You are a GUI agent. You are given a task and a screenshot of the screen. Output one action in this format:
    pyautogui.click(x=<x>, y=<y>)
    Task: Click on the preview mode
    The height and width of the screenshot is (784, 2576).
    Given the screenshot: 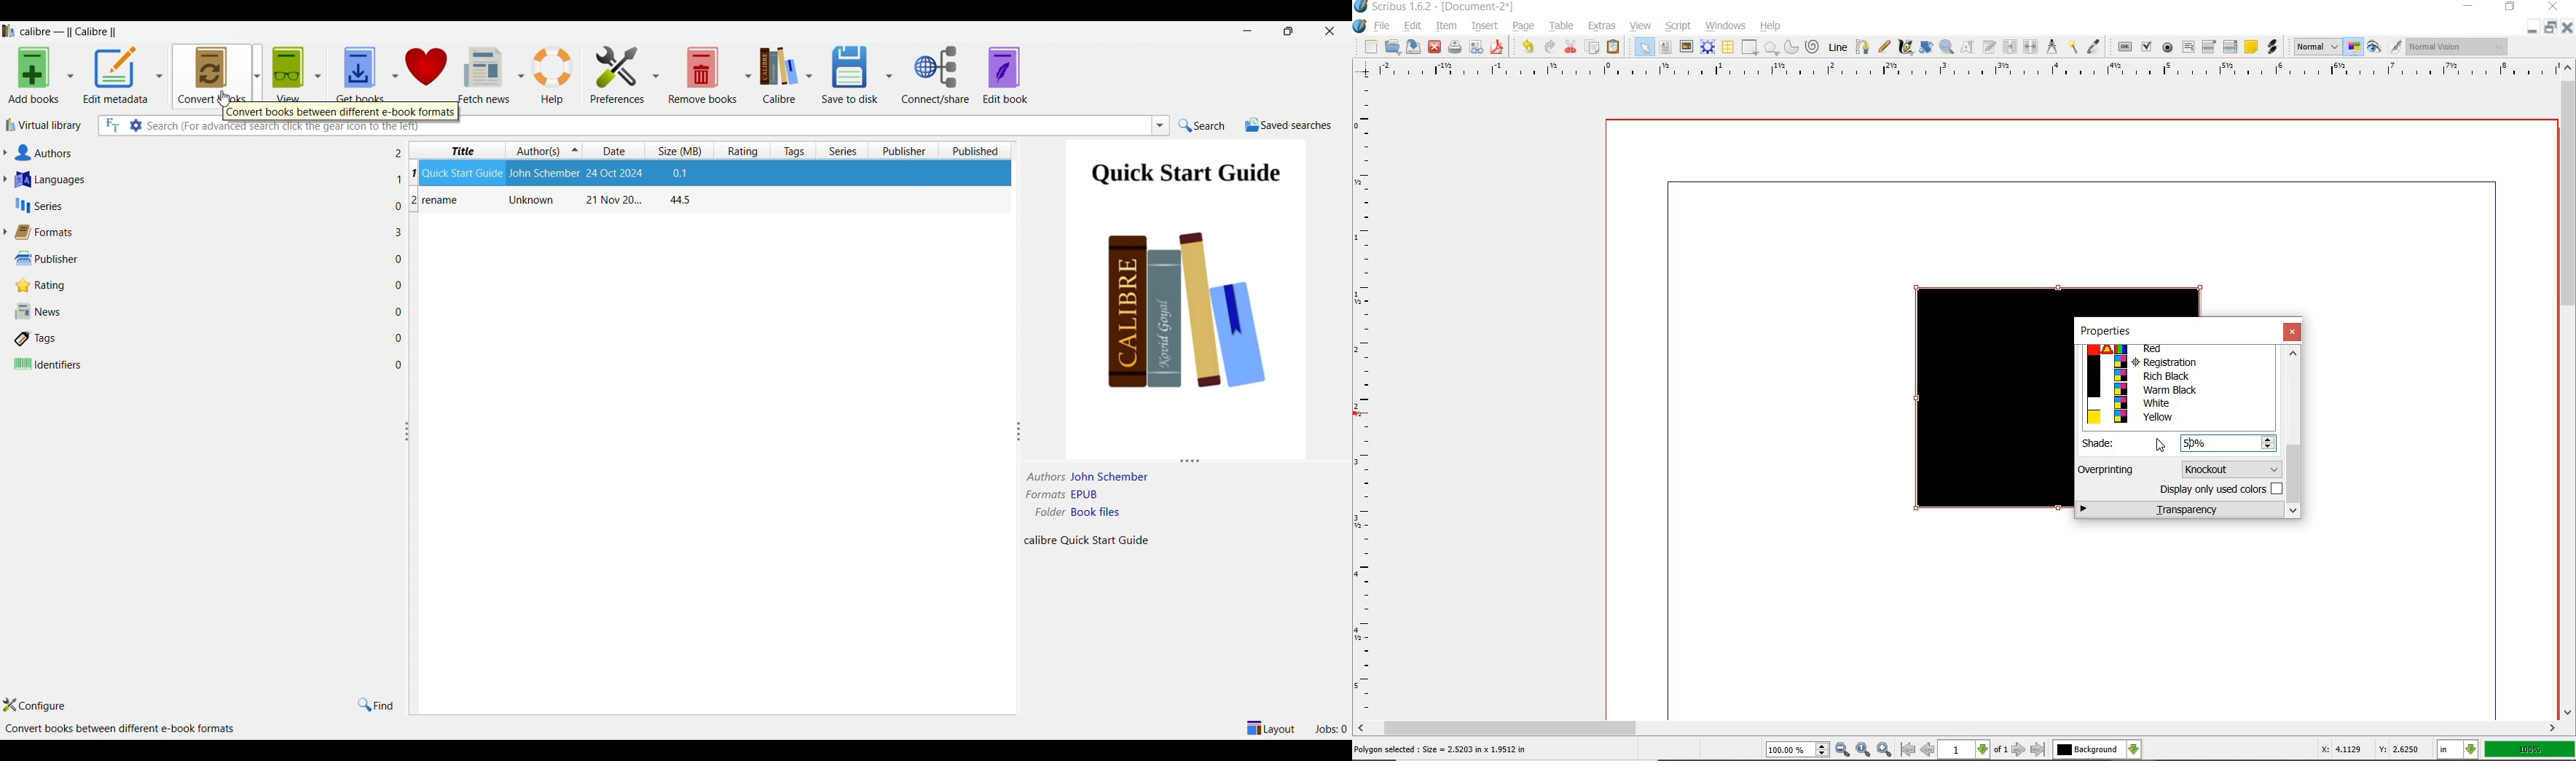 What is the action you would take?
    pyautogui.click(x=2375, y=49)
    